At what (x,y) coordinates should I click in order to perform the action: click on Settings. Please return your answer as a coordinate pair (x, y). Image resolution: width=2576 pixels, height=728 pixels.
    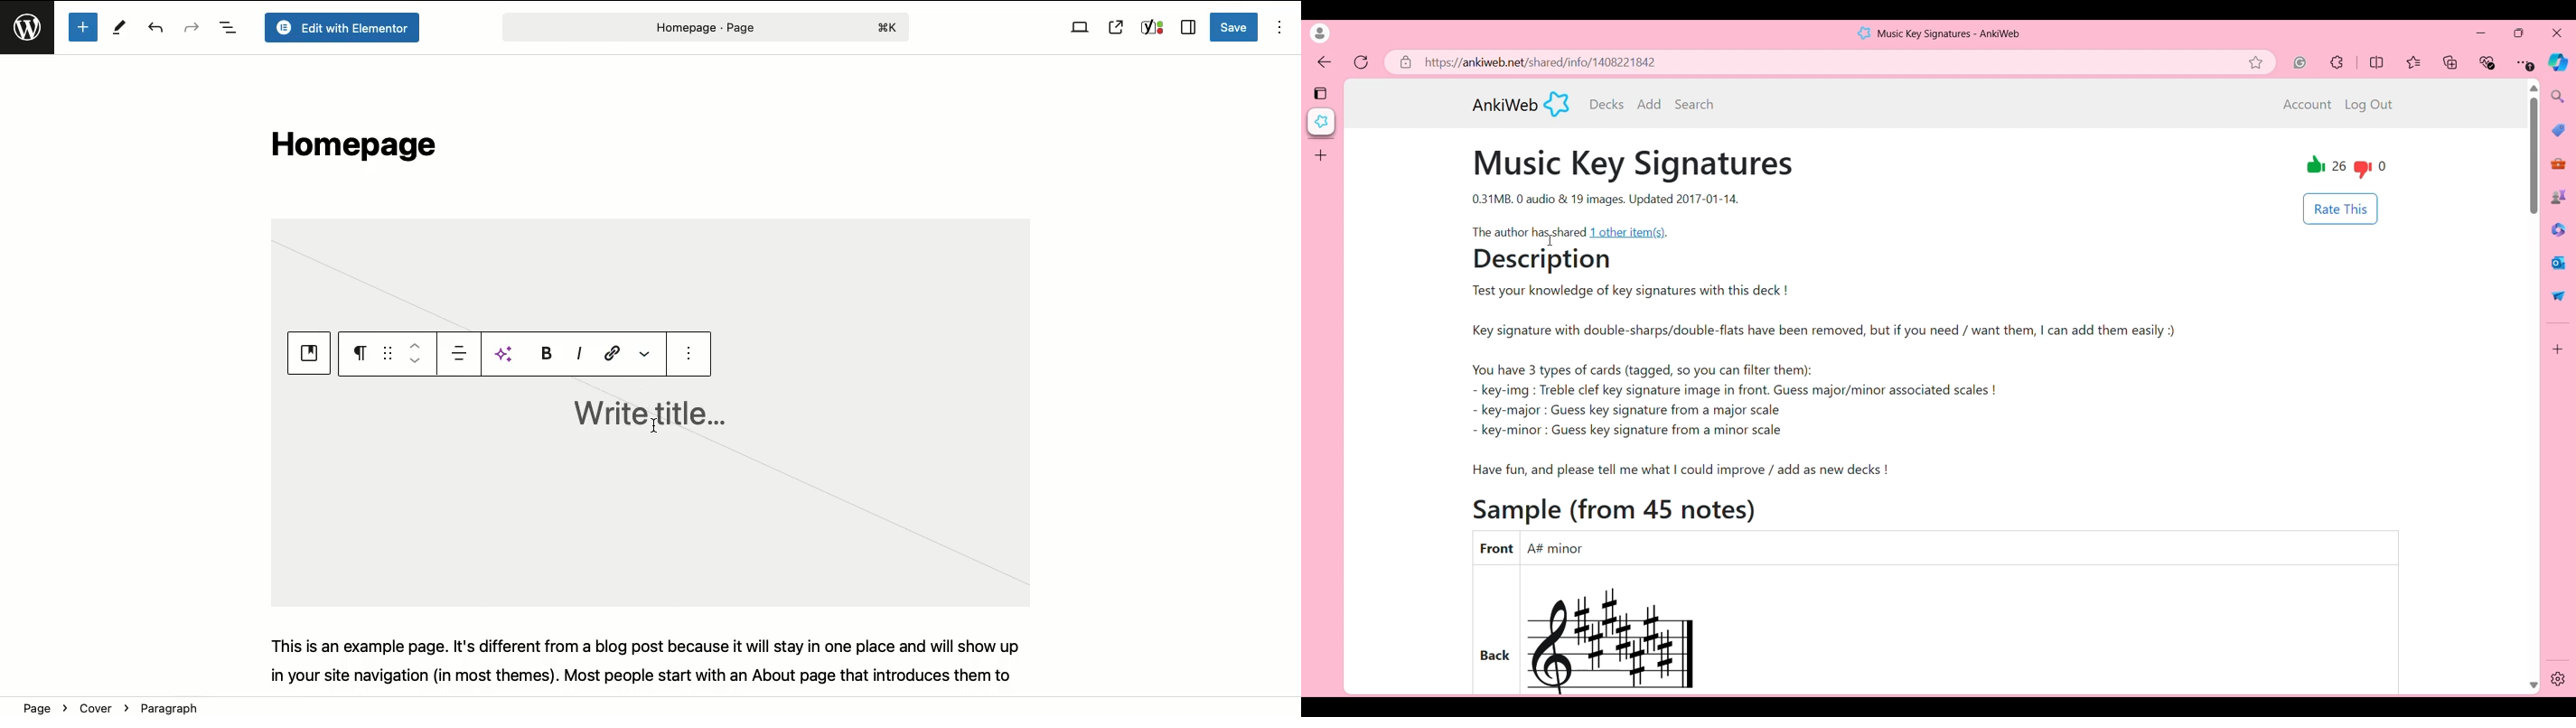
    Looking at the image, I should click on (2559, 679).